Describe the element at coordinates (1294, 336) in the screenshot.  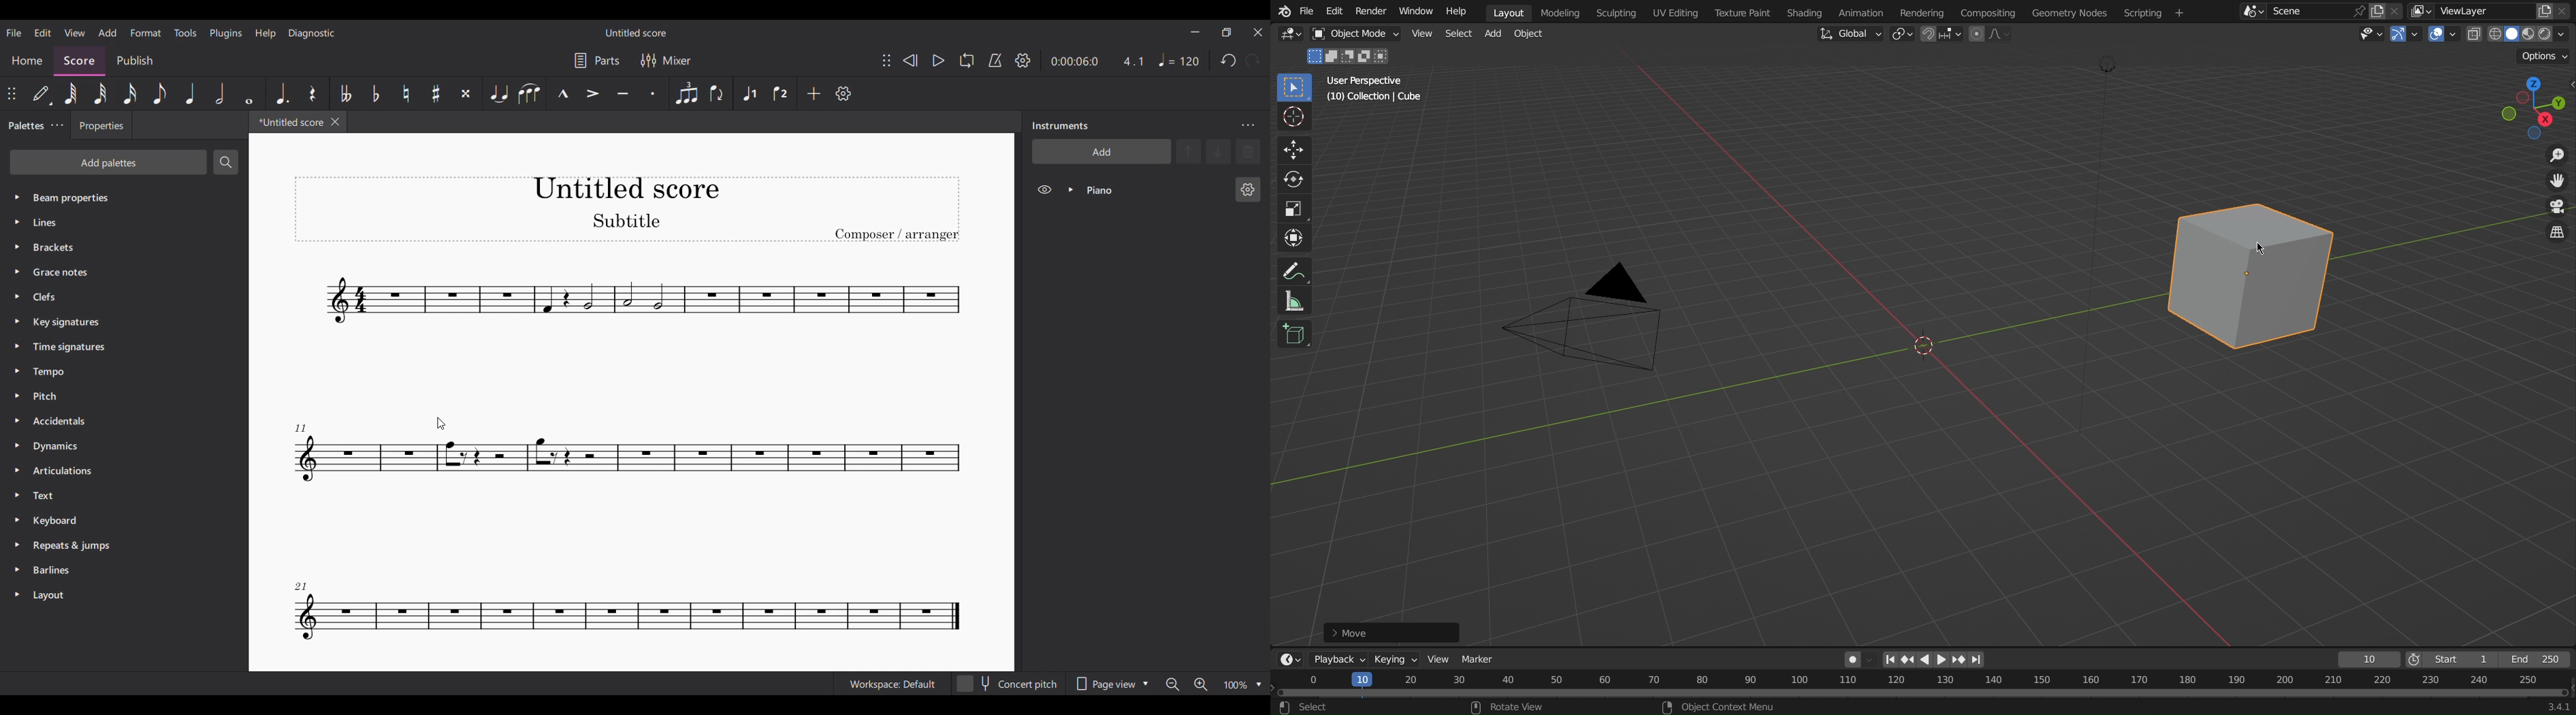
I see `Cube` at that location.